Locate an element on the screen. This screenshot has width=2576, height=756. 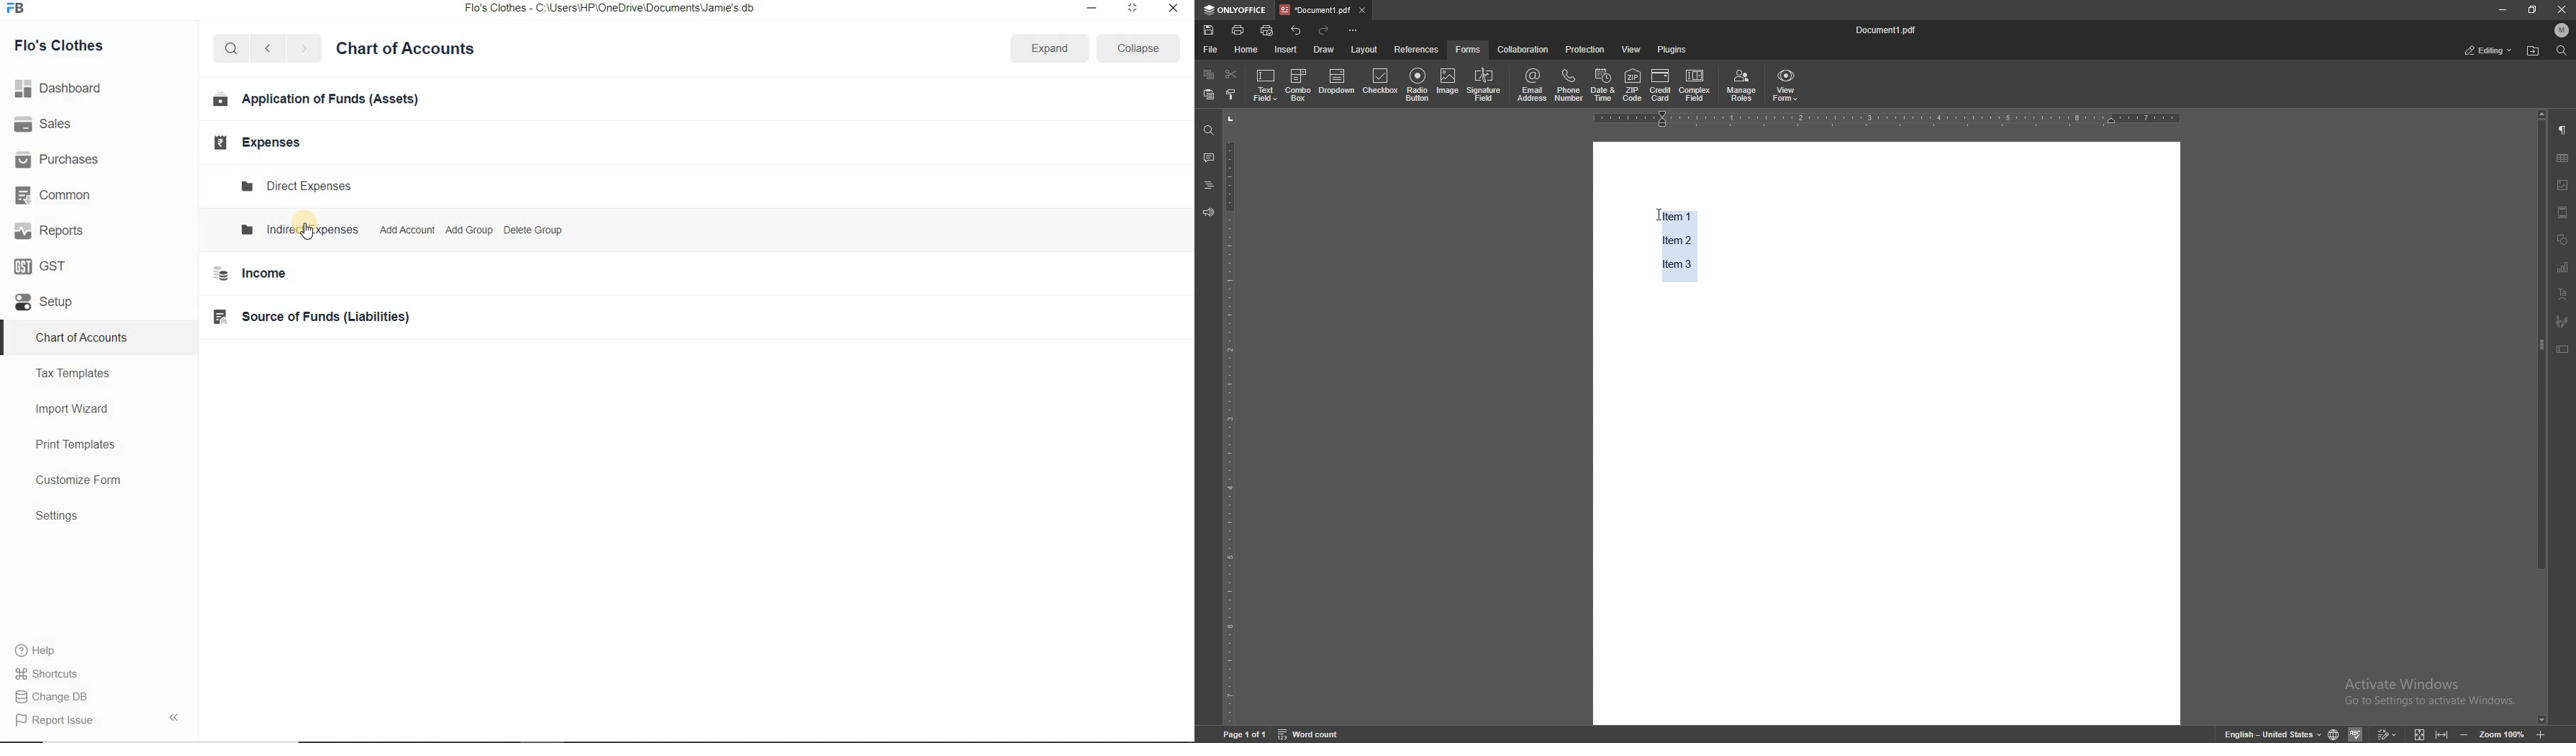
GST is located at coordinates (42, 265).